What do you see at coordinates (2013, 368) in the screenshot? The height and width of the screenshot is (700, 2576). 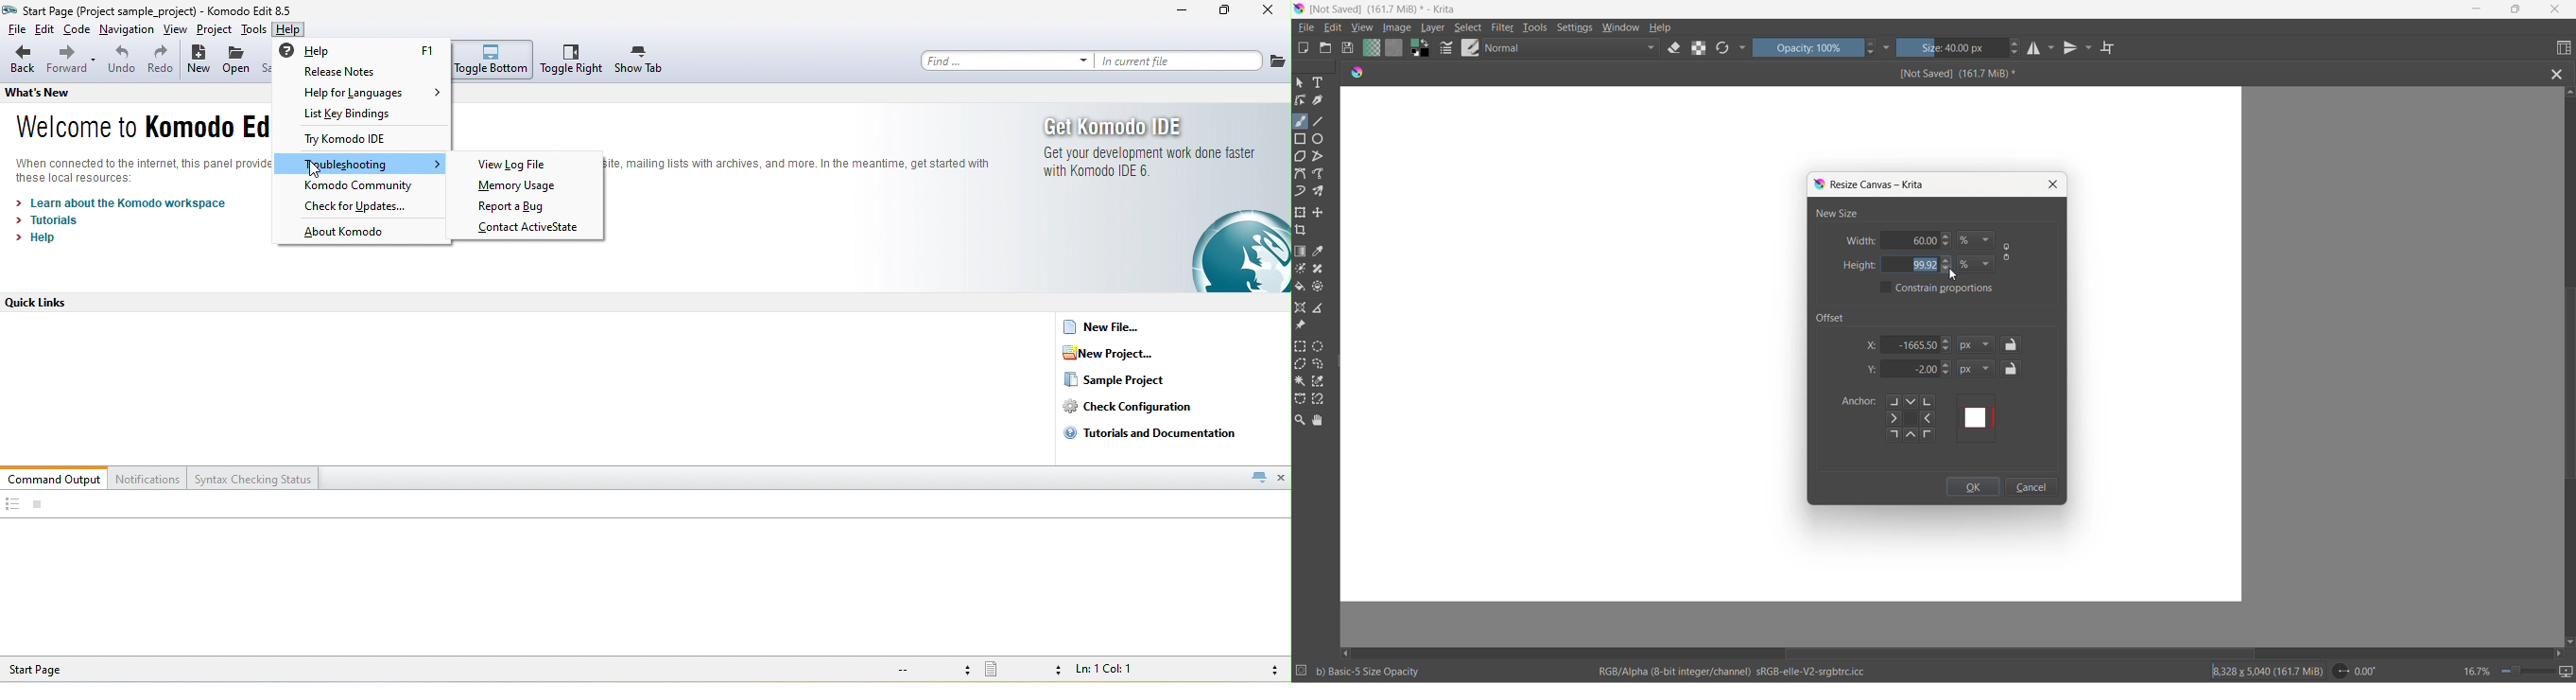 I see `y-axis value lock` at bounding box center [2013, 368].